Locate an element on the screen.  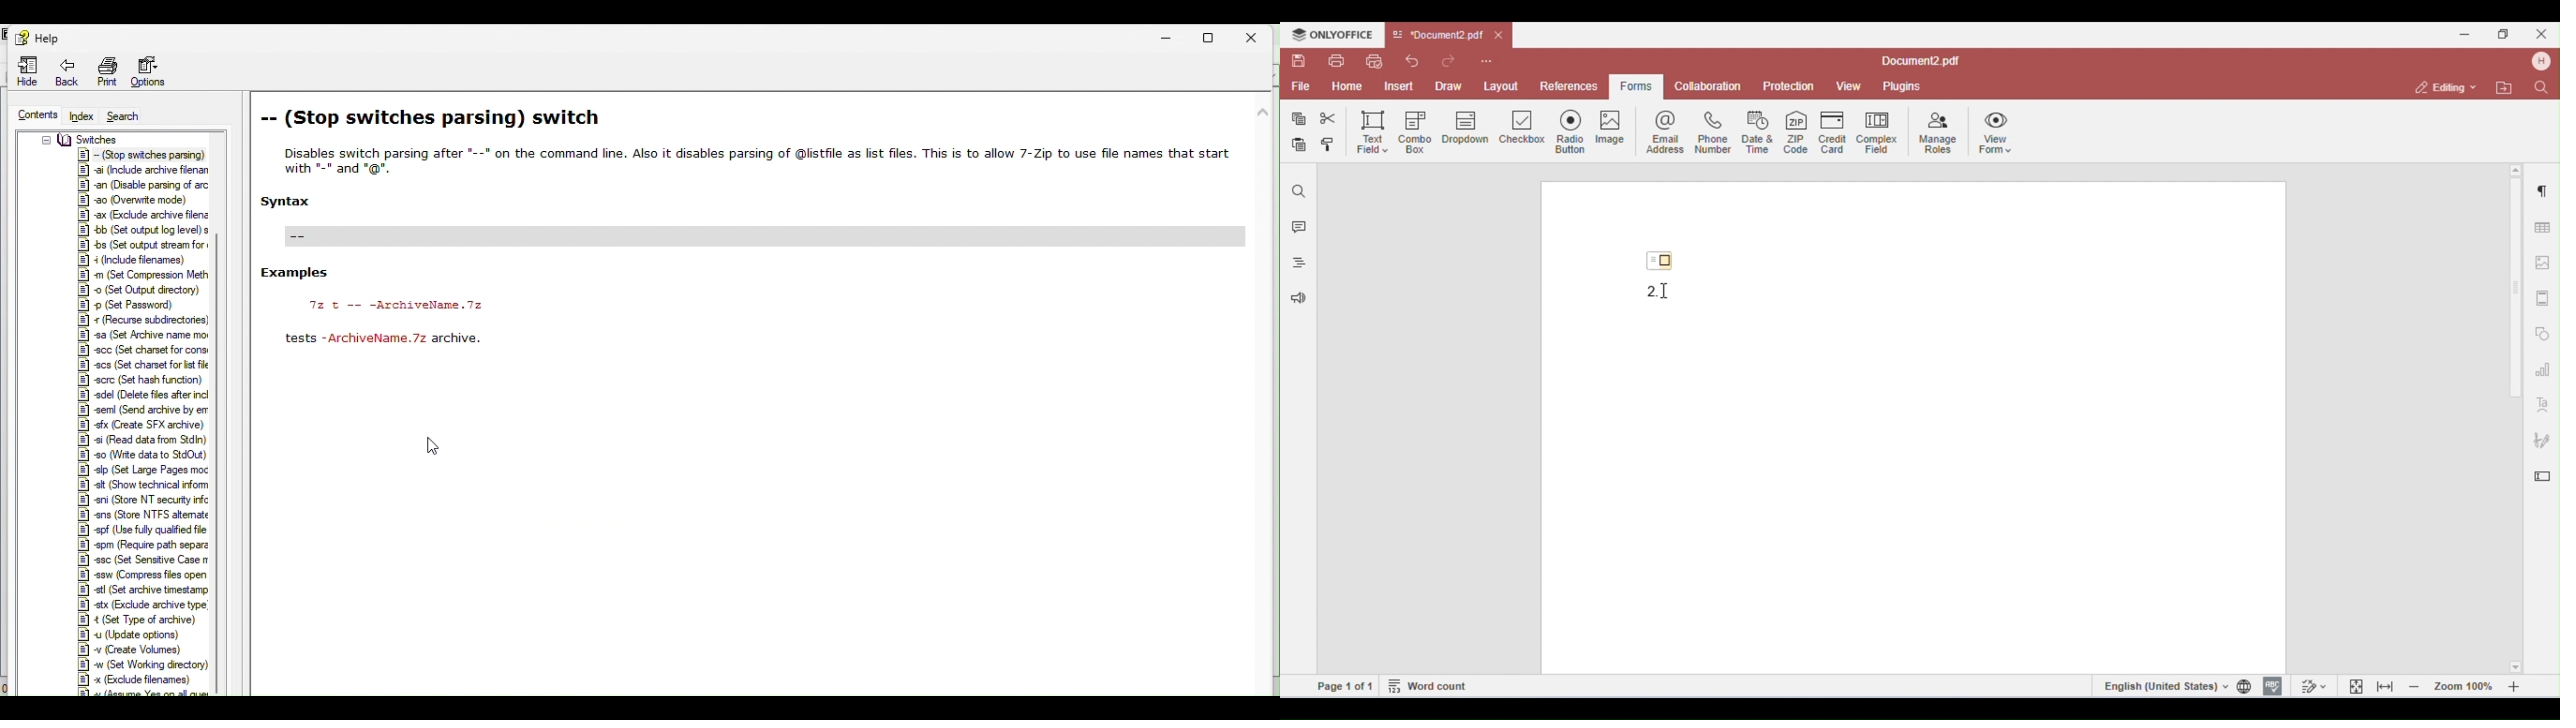
Contents is located at coordinates (36, 116).